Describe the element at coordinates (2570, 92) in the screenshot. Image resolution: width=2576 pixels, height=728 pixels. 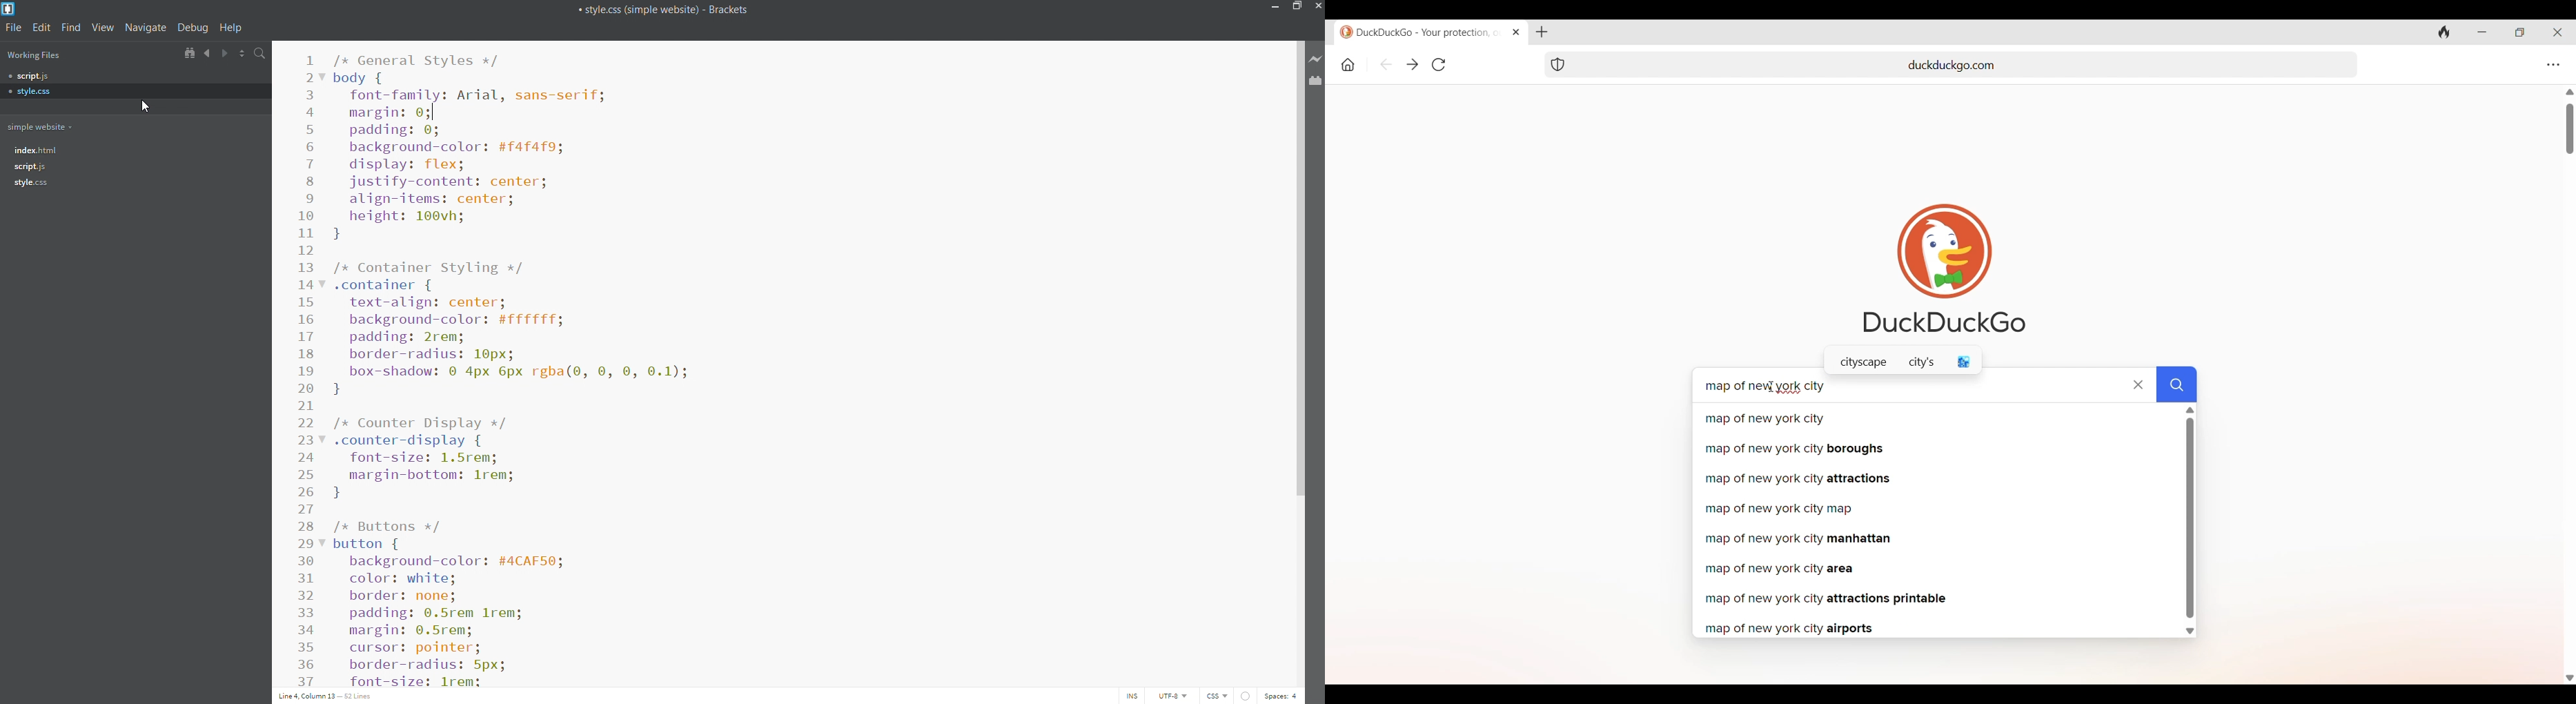
I see `Quick slide to the top` at that location.